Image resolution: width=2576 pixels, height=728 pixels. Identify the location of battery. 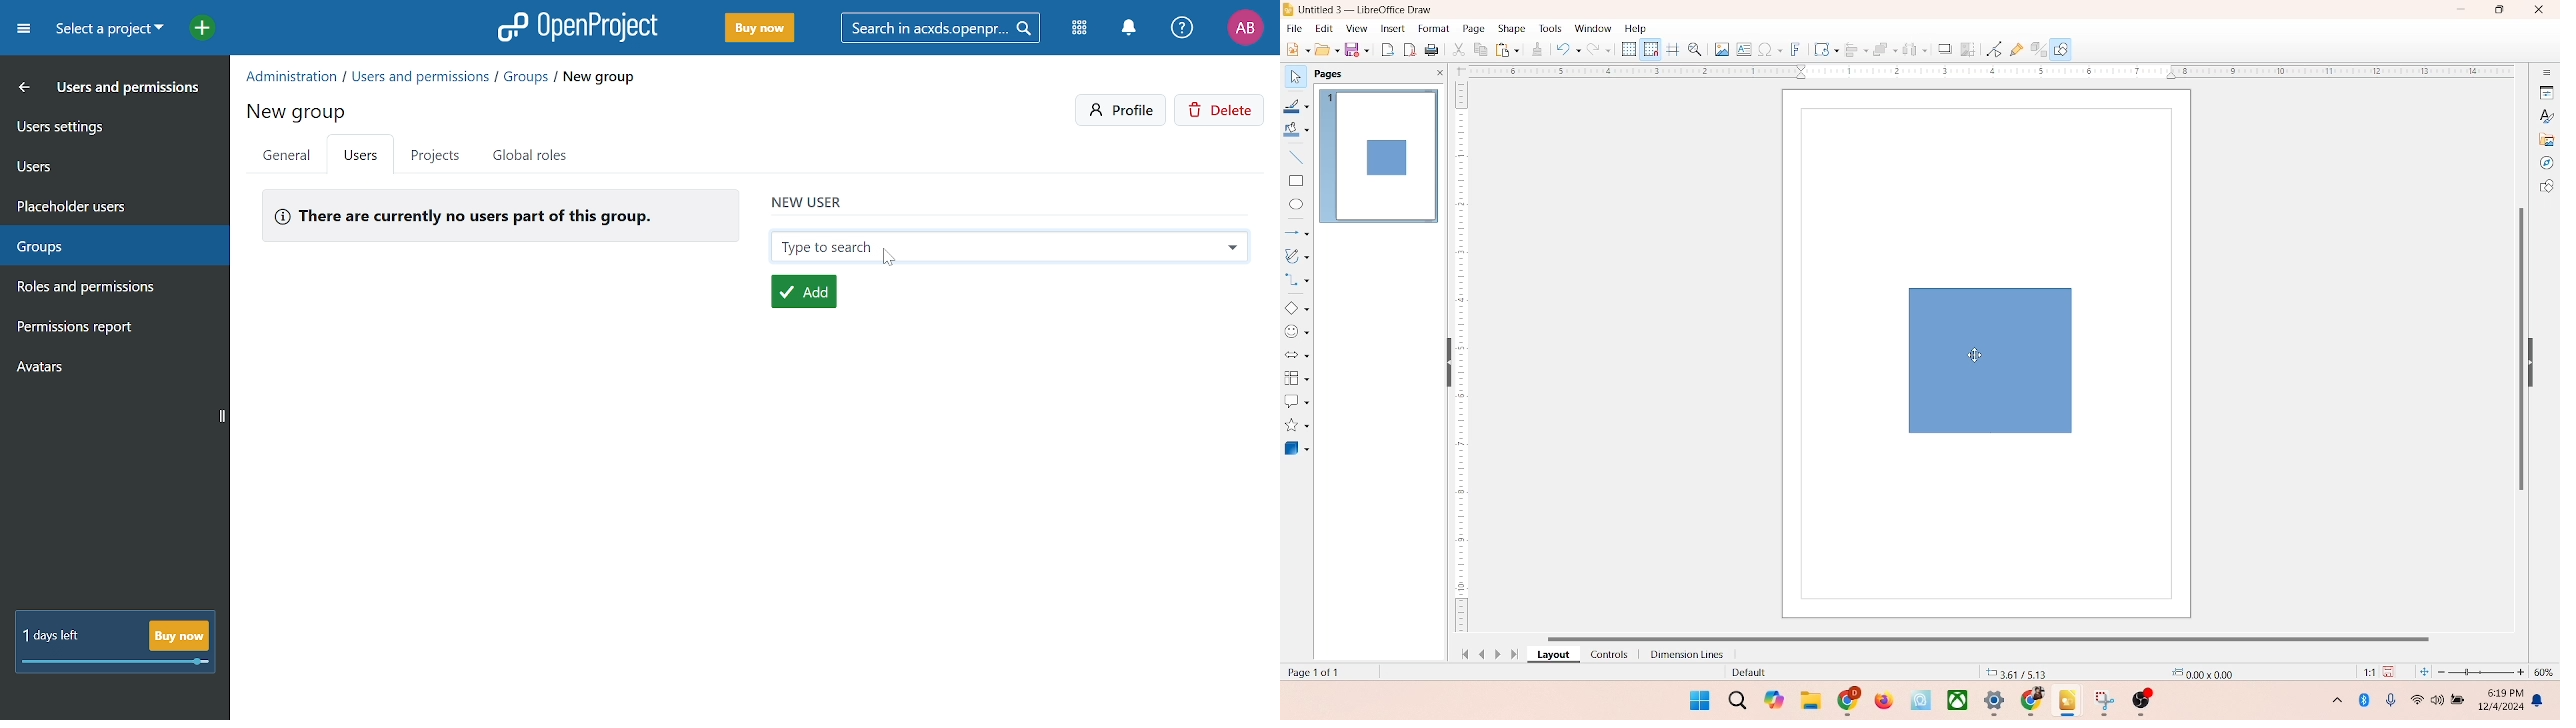
(2460, 701).